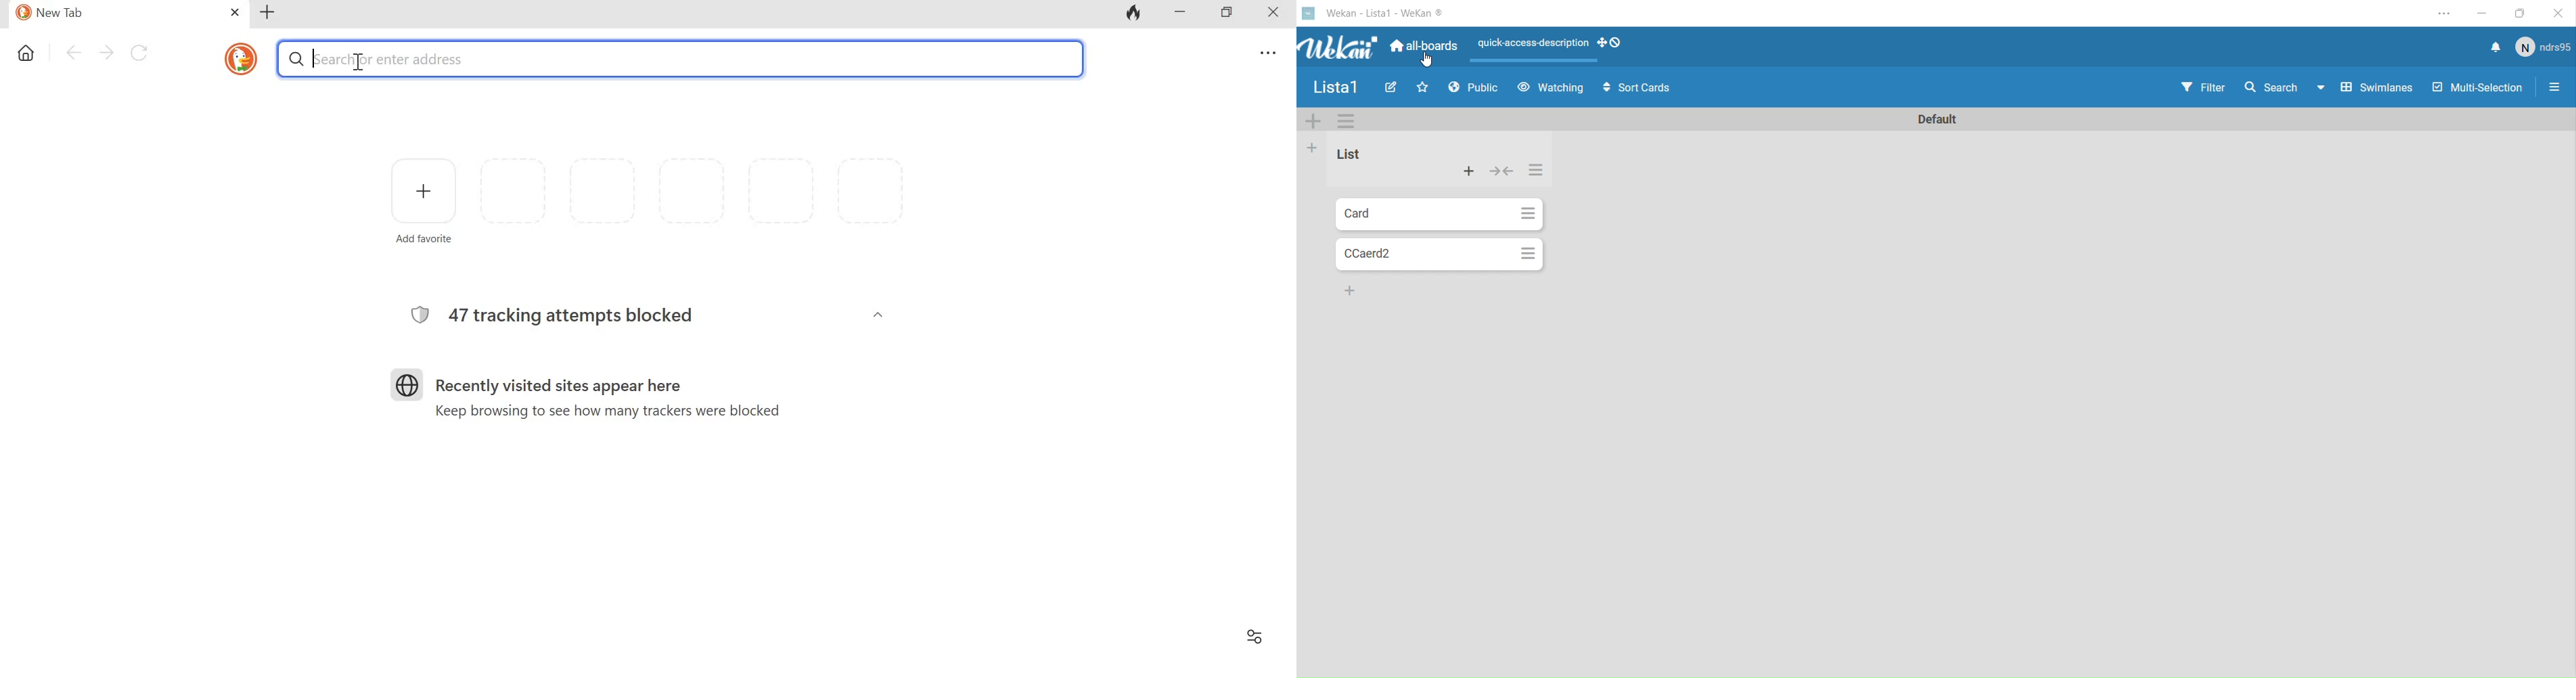 This screenshot has height=700, width=2576. What do you see at coordinates (317, 59) in the screenshot?
I see `input cursor` at bounding box center [317, 59].